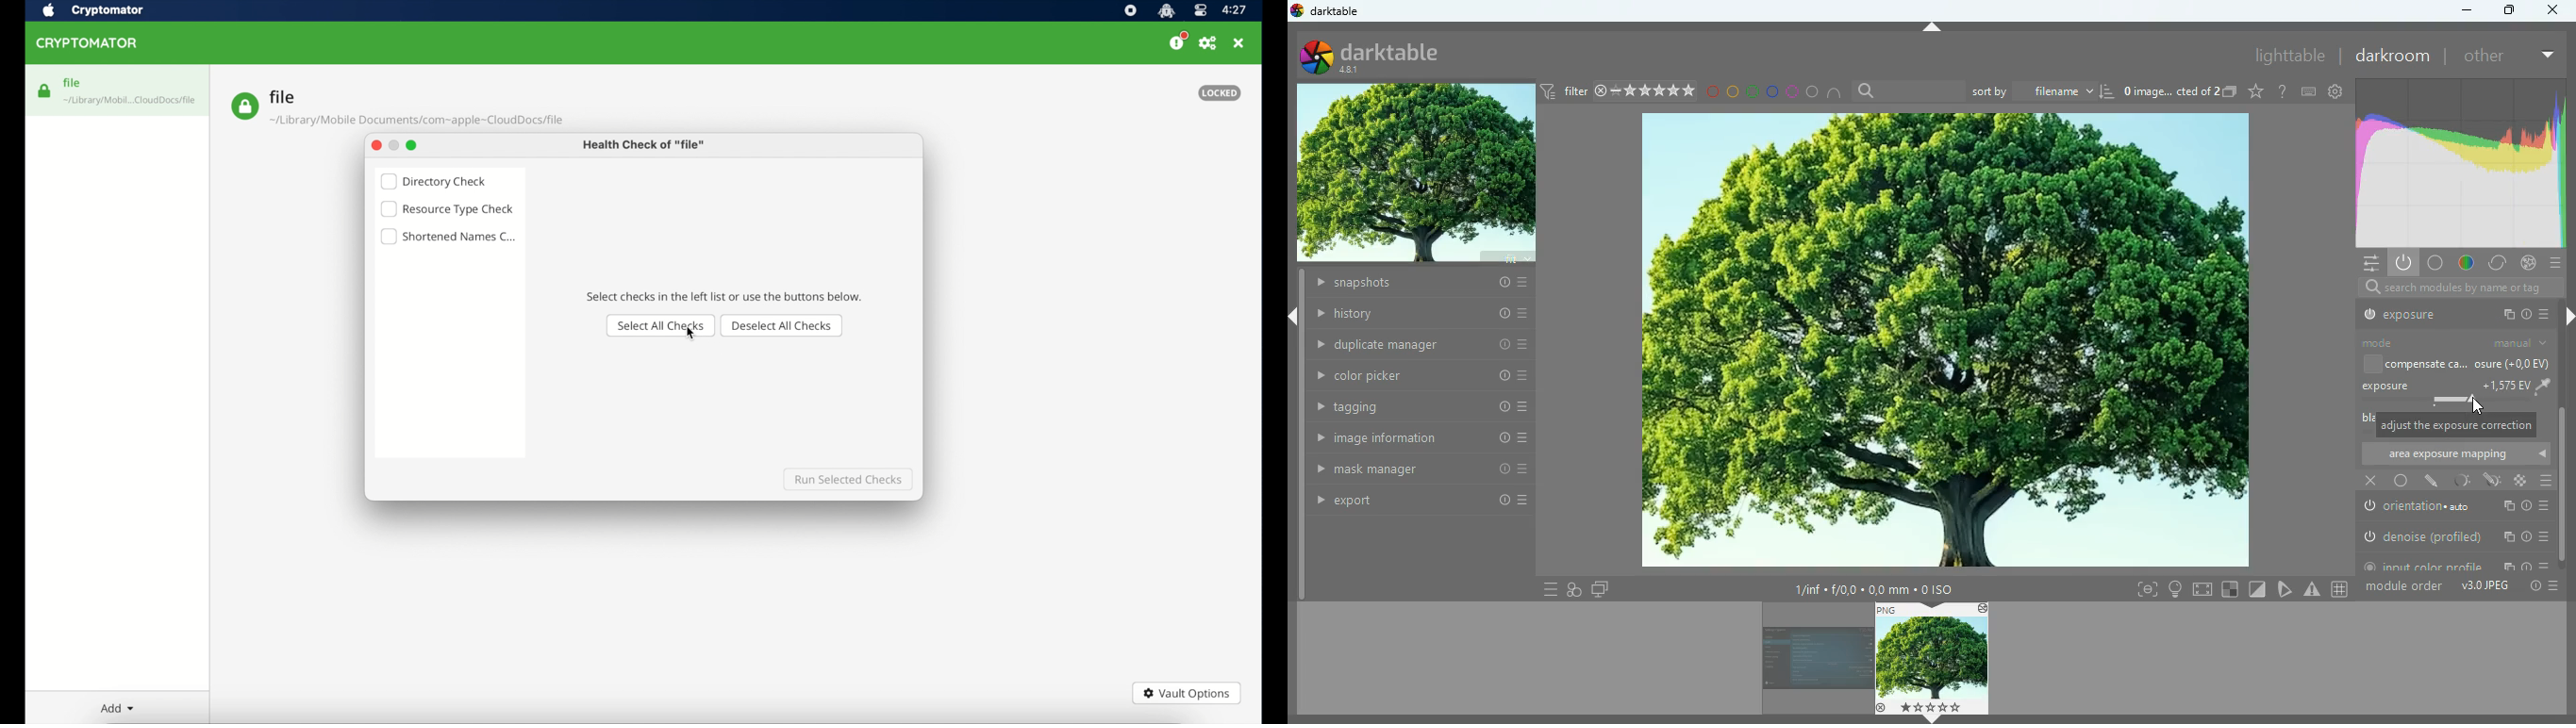  Describe the element at coordinates (1422, 315) in the screenshot. I see `history` at that location.